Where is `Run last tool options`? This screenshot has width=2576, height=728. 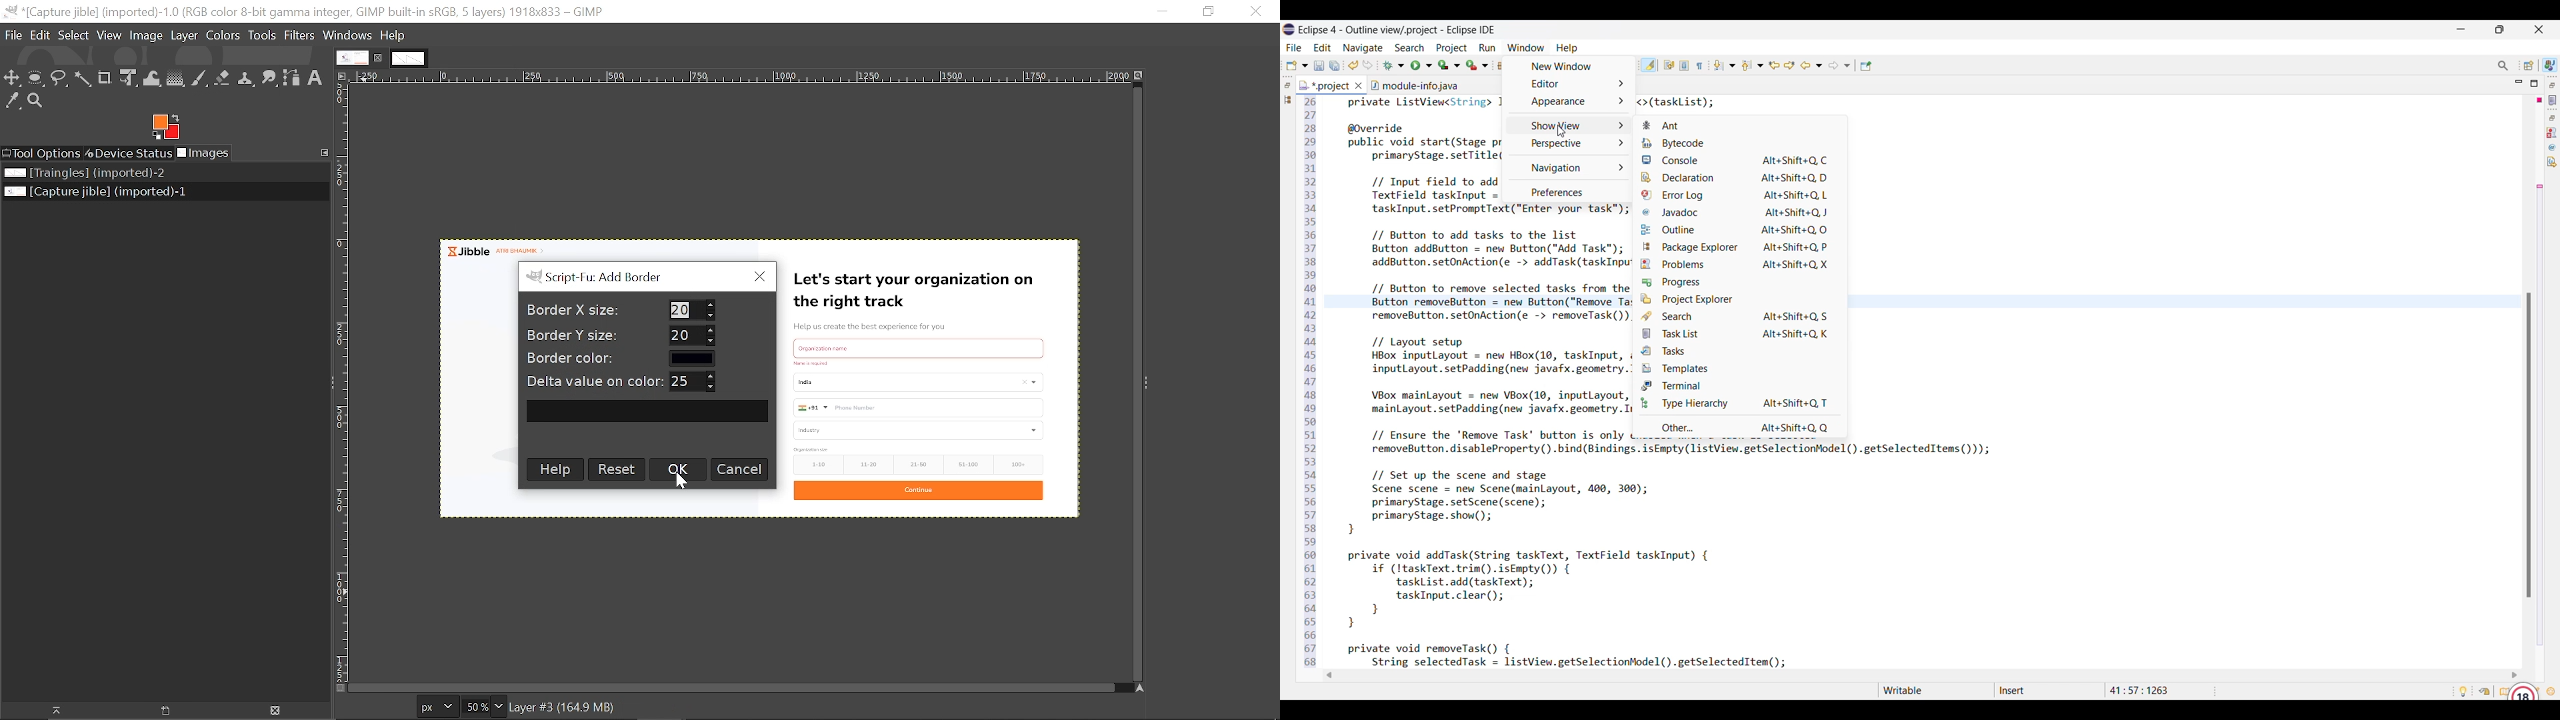 Run last tool options is located at coordinates (1477, 65).